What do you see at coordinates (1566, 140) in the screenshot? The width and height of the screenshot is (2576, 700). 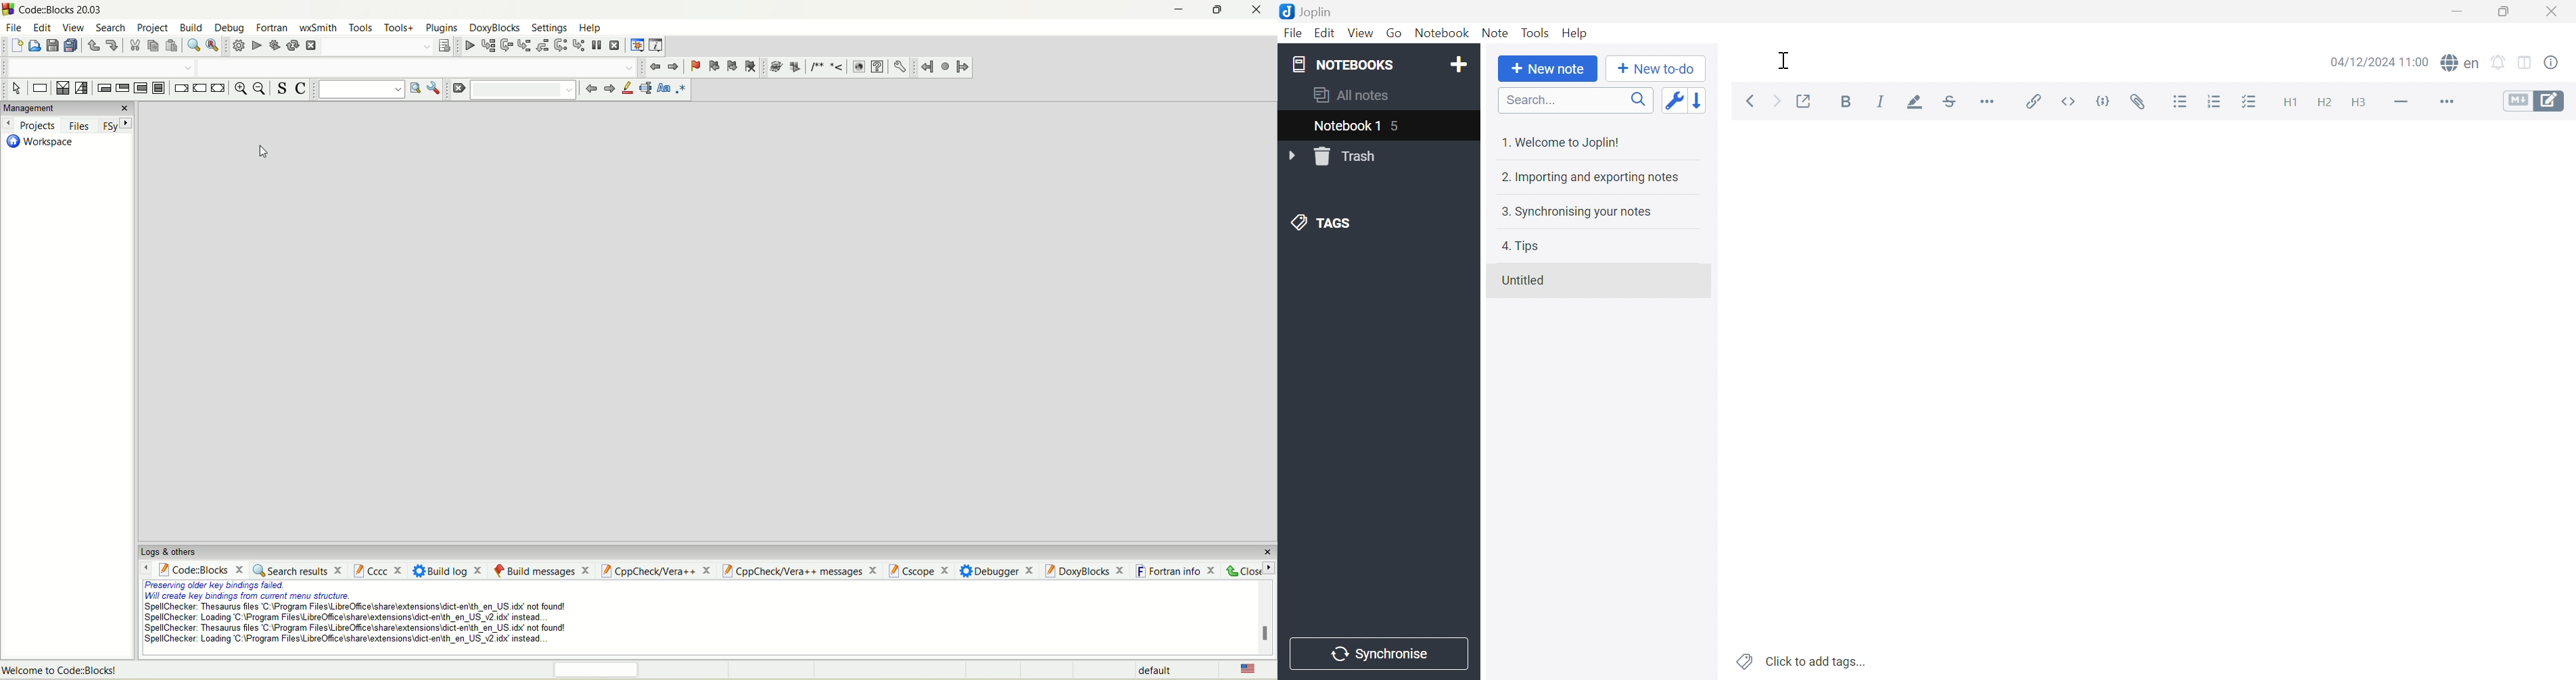 I see `1. Welcome to Joplin!` at bounding box center [1566, 140].